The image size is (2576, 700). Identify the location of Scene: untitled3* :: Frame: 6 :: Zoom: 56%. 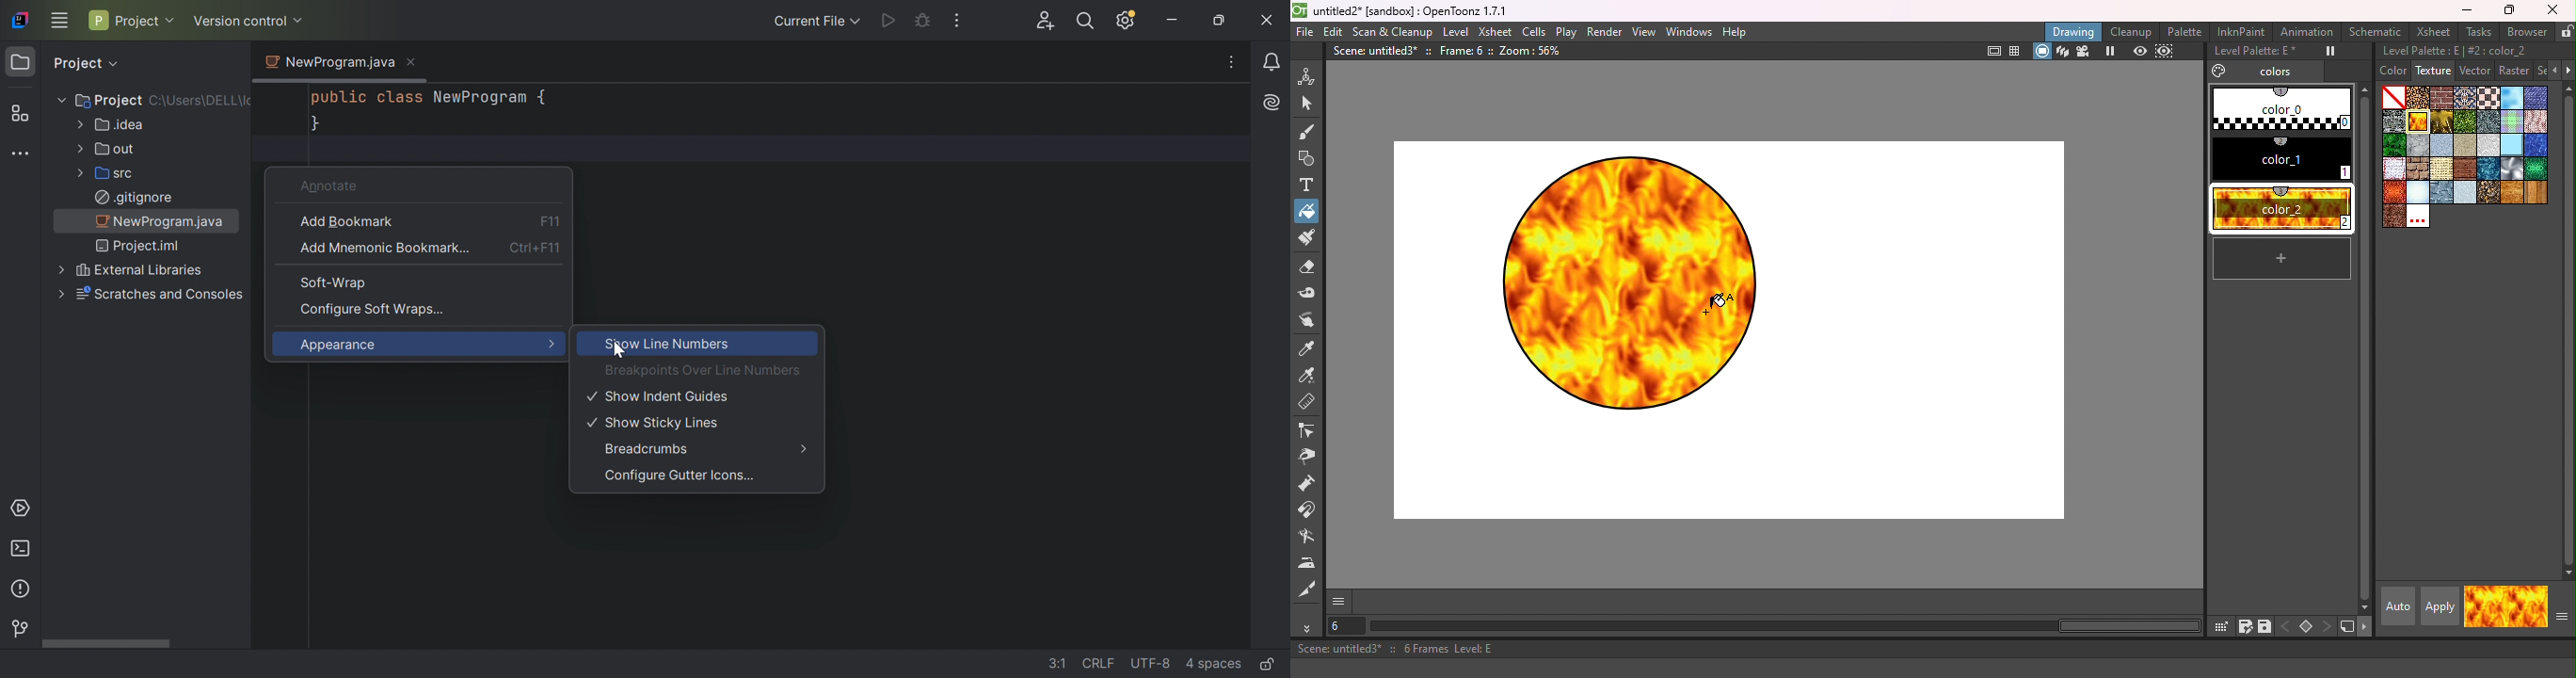
(1448, 51).